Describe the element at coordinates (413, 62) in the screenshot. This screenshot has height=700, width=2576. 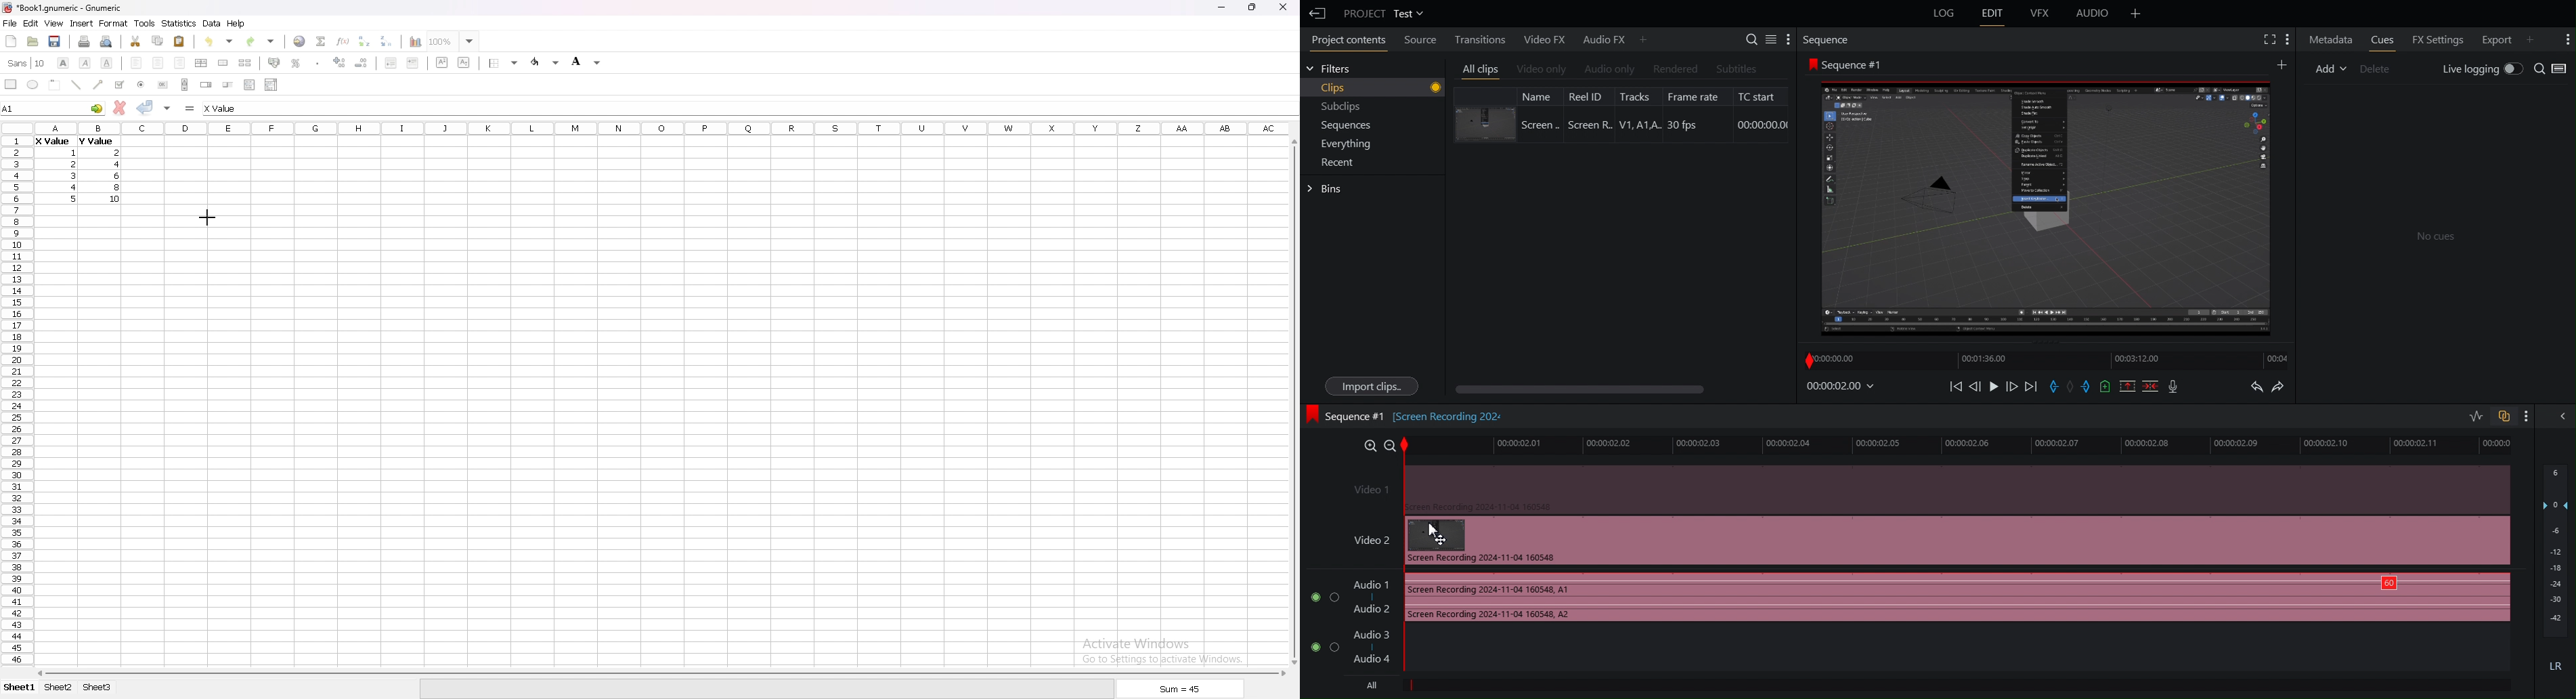
I see `increase indent` at that location.